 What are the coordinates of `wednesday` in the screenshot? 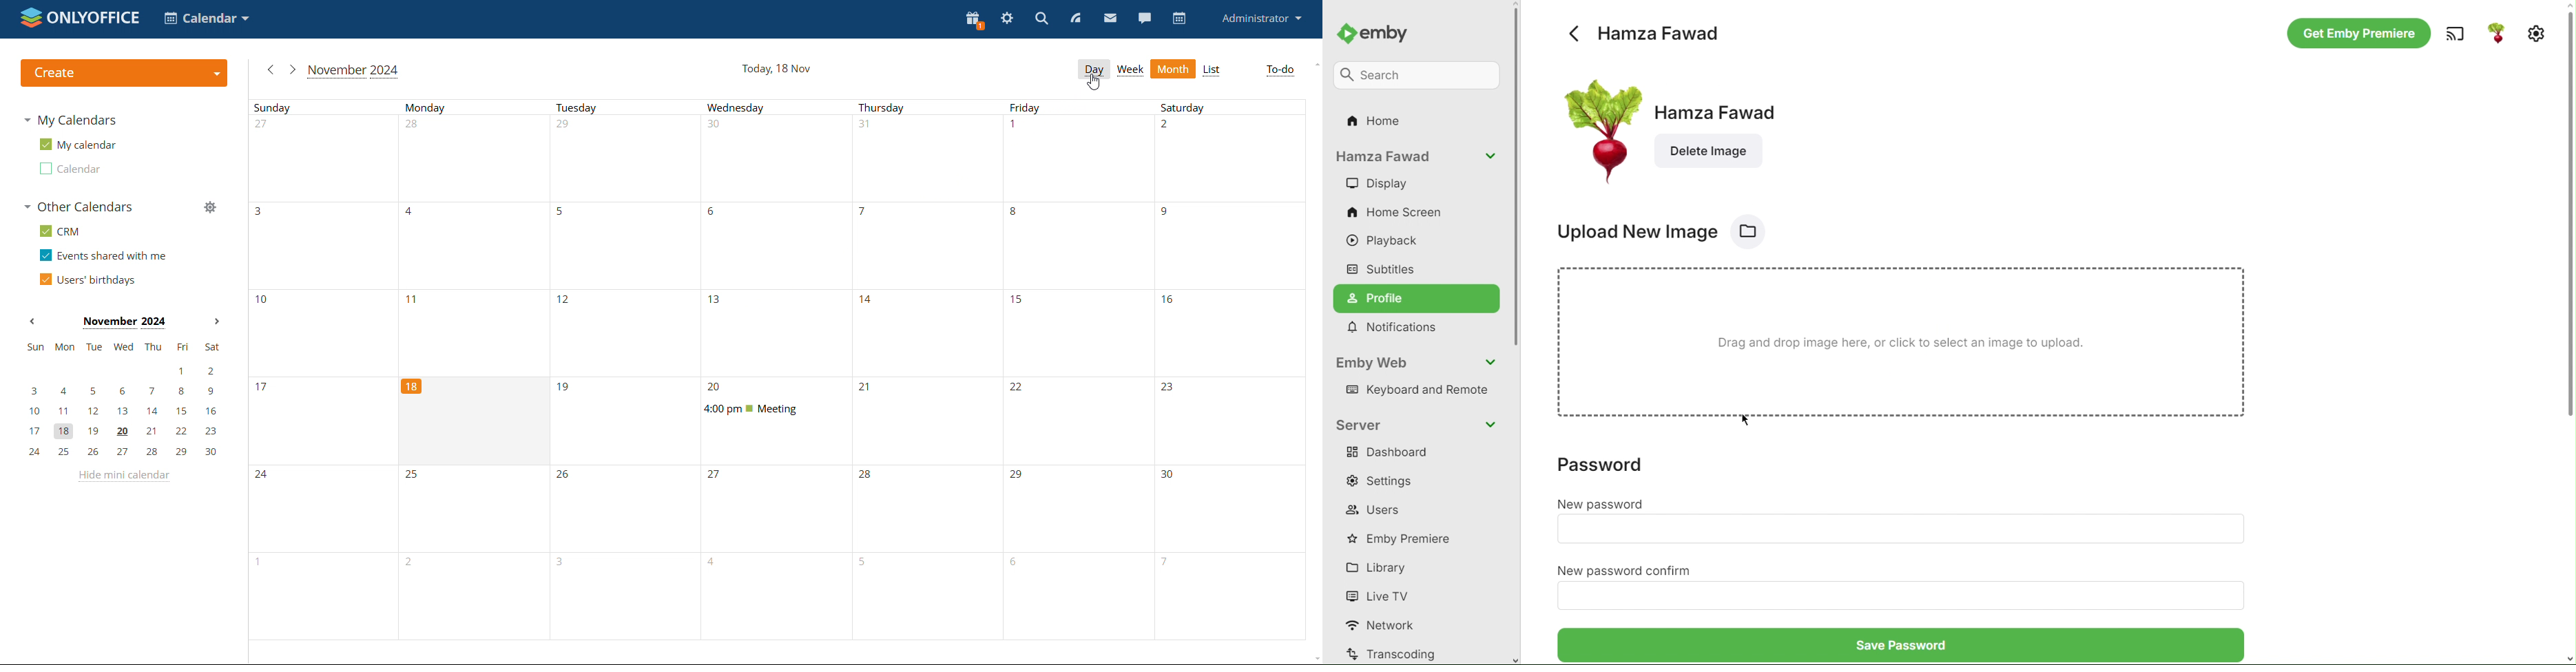 It's located at (777, 553).